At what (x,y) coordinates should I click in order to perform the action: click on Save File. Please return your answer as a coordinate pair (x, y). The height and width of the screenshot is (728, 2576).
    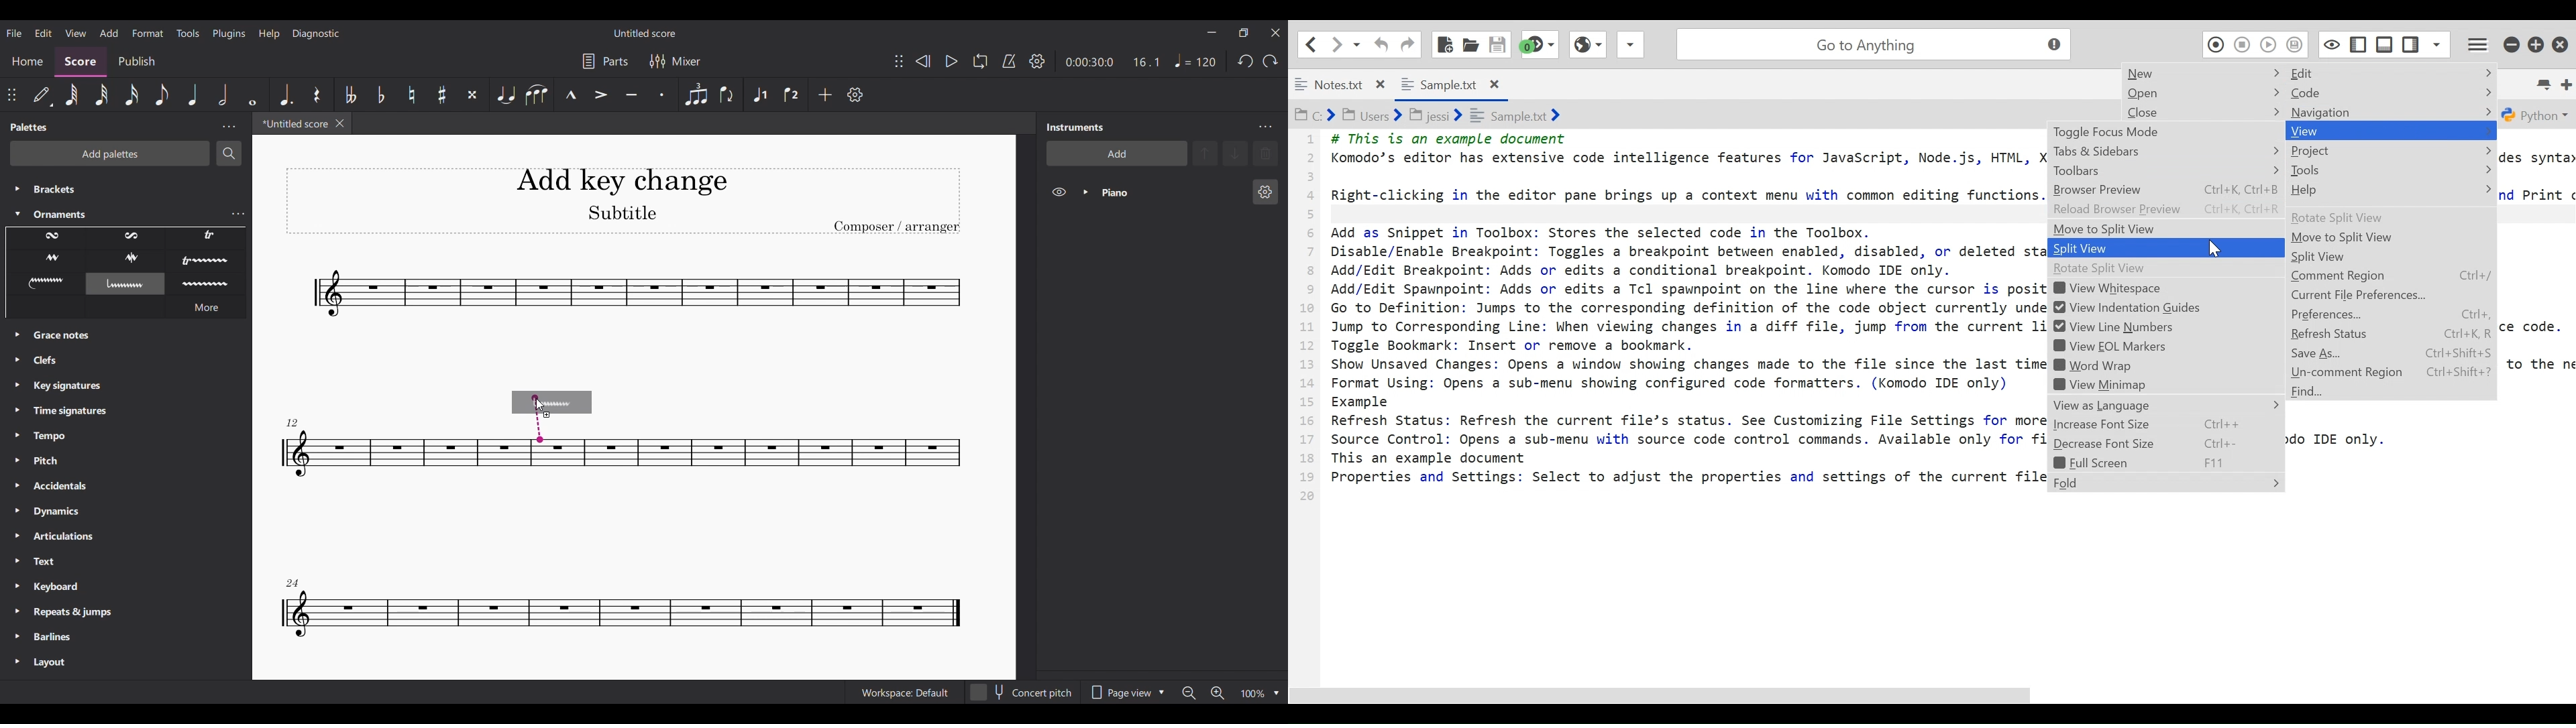
    Looking at the image, I should click on (1498, 44).